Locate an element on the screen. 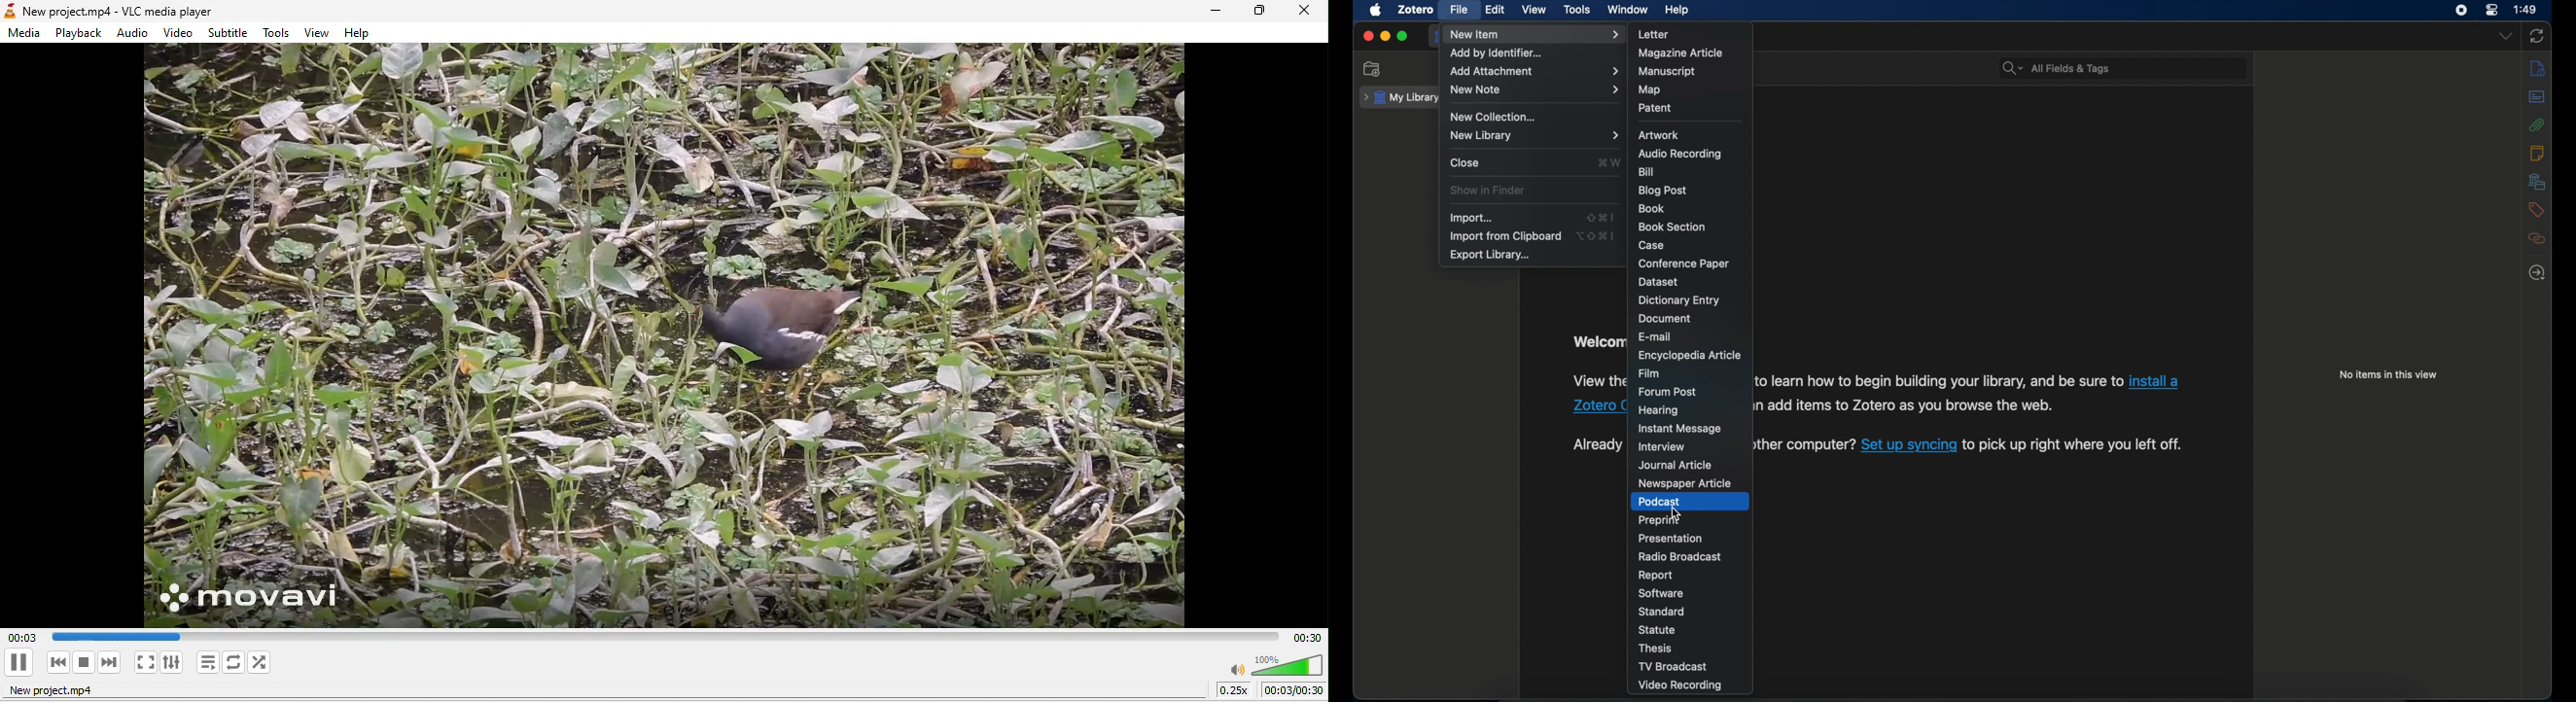  locate is located at coordinates (2537, 274).